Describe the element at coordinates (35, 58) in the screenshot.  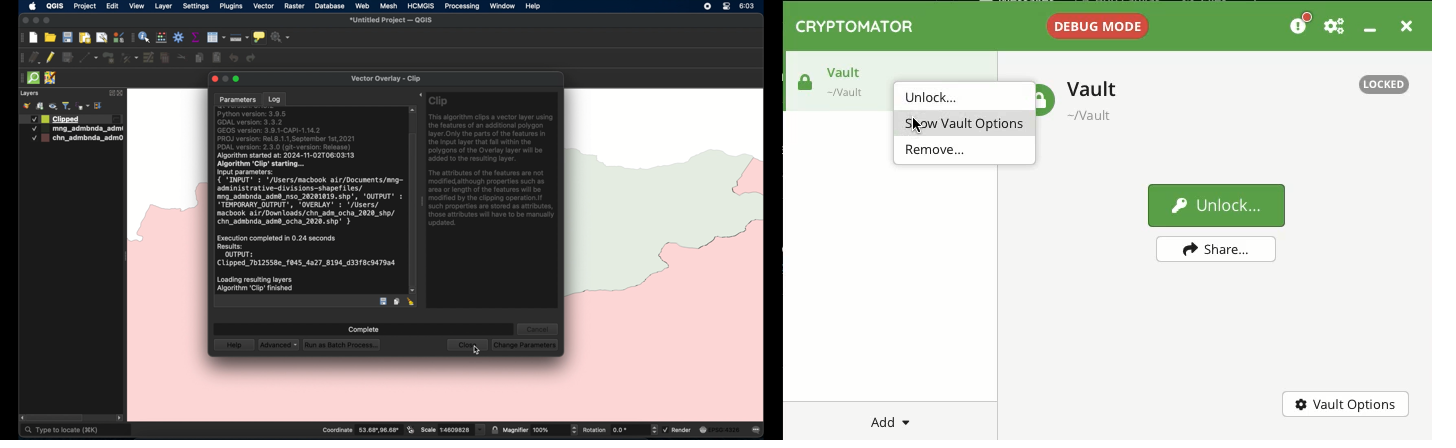
I see `current edits` at that location.